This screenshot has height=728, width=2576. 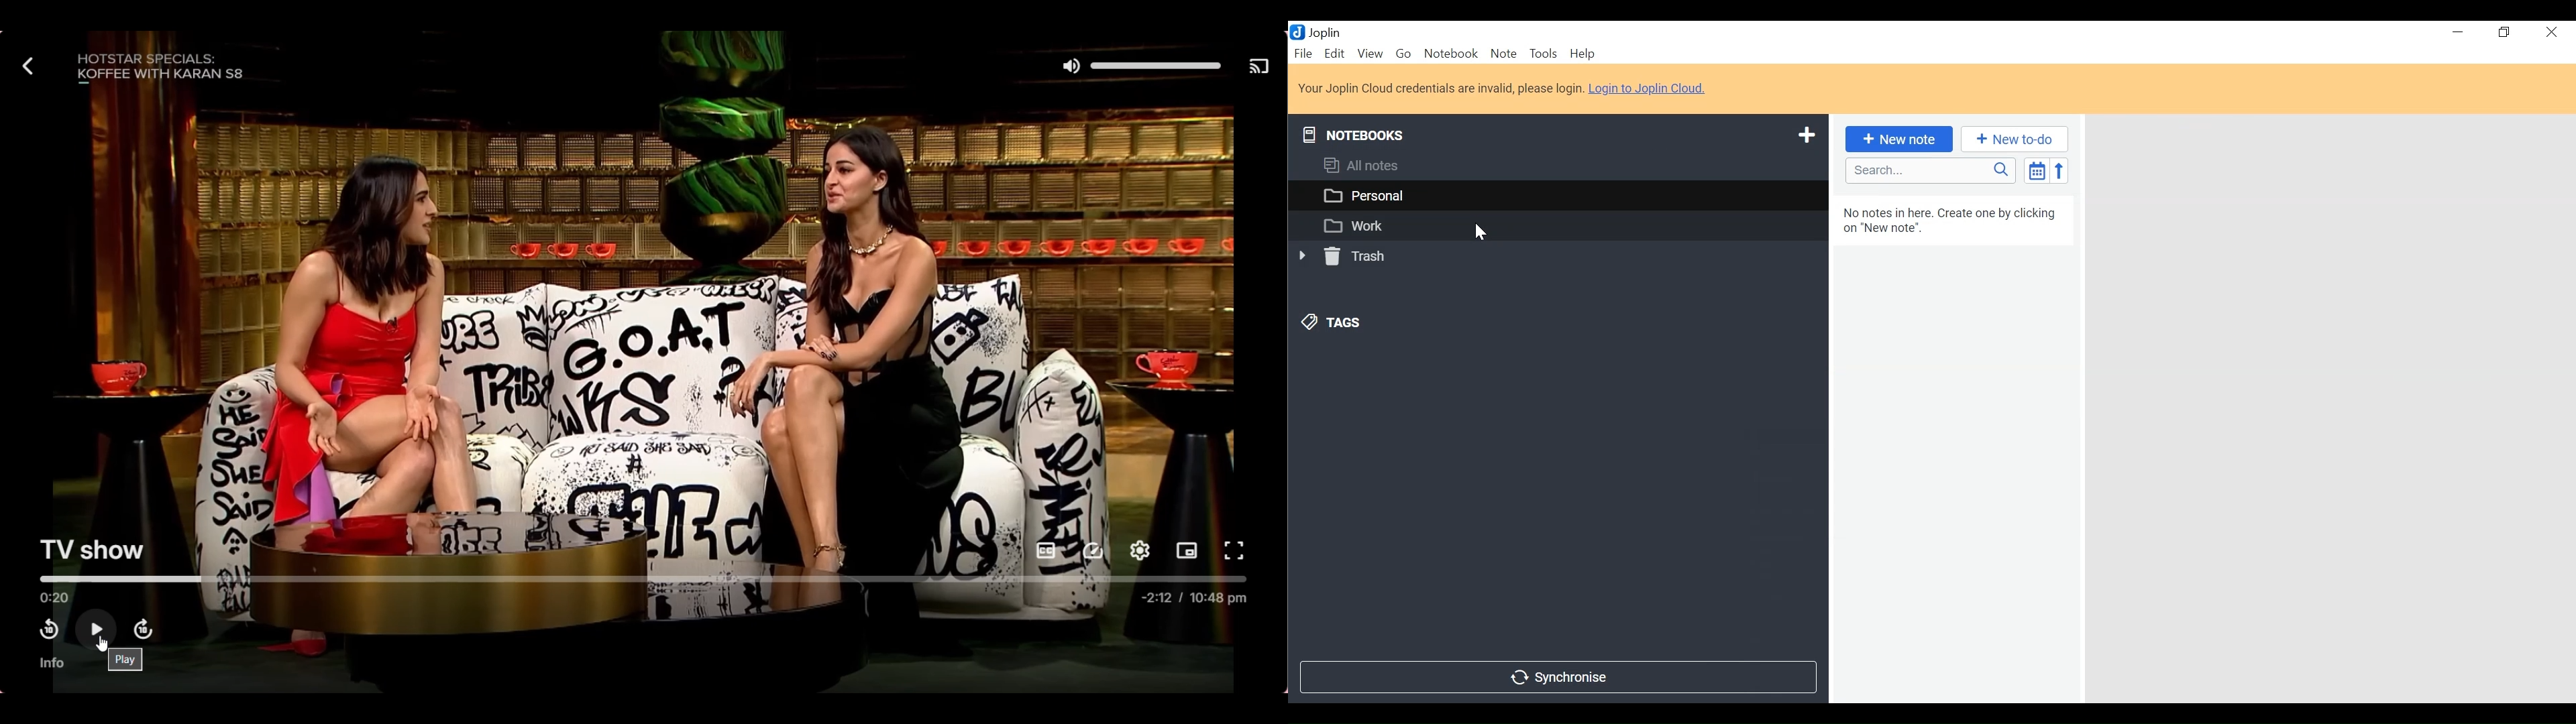 I want to click on Add a notebook, so click(x=1805, y=135).